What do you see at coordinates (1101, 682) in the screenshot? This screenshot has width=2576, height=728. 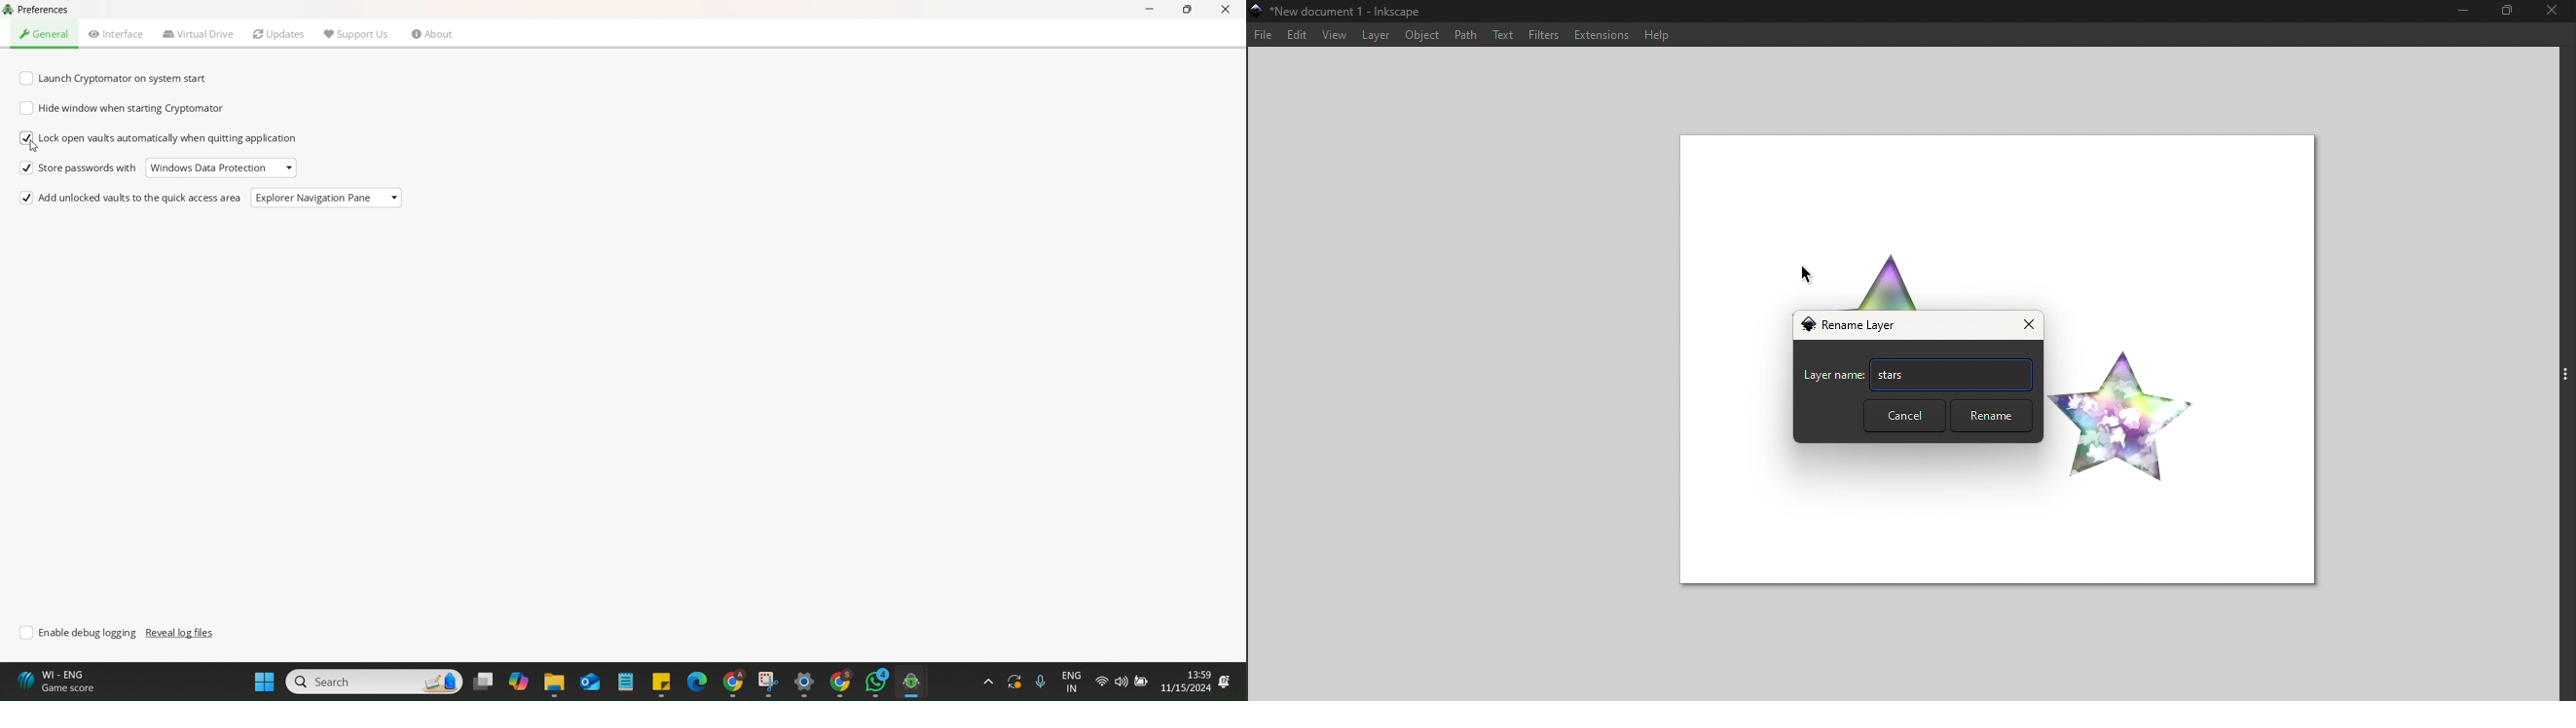 I see `Wifi` at bounding box center [1101, 682].